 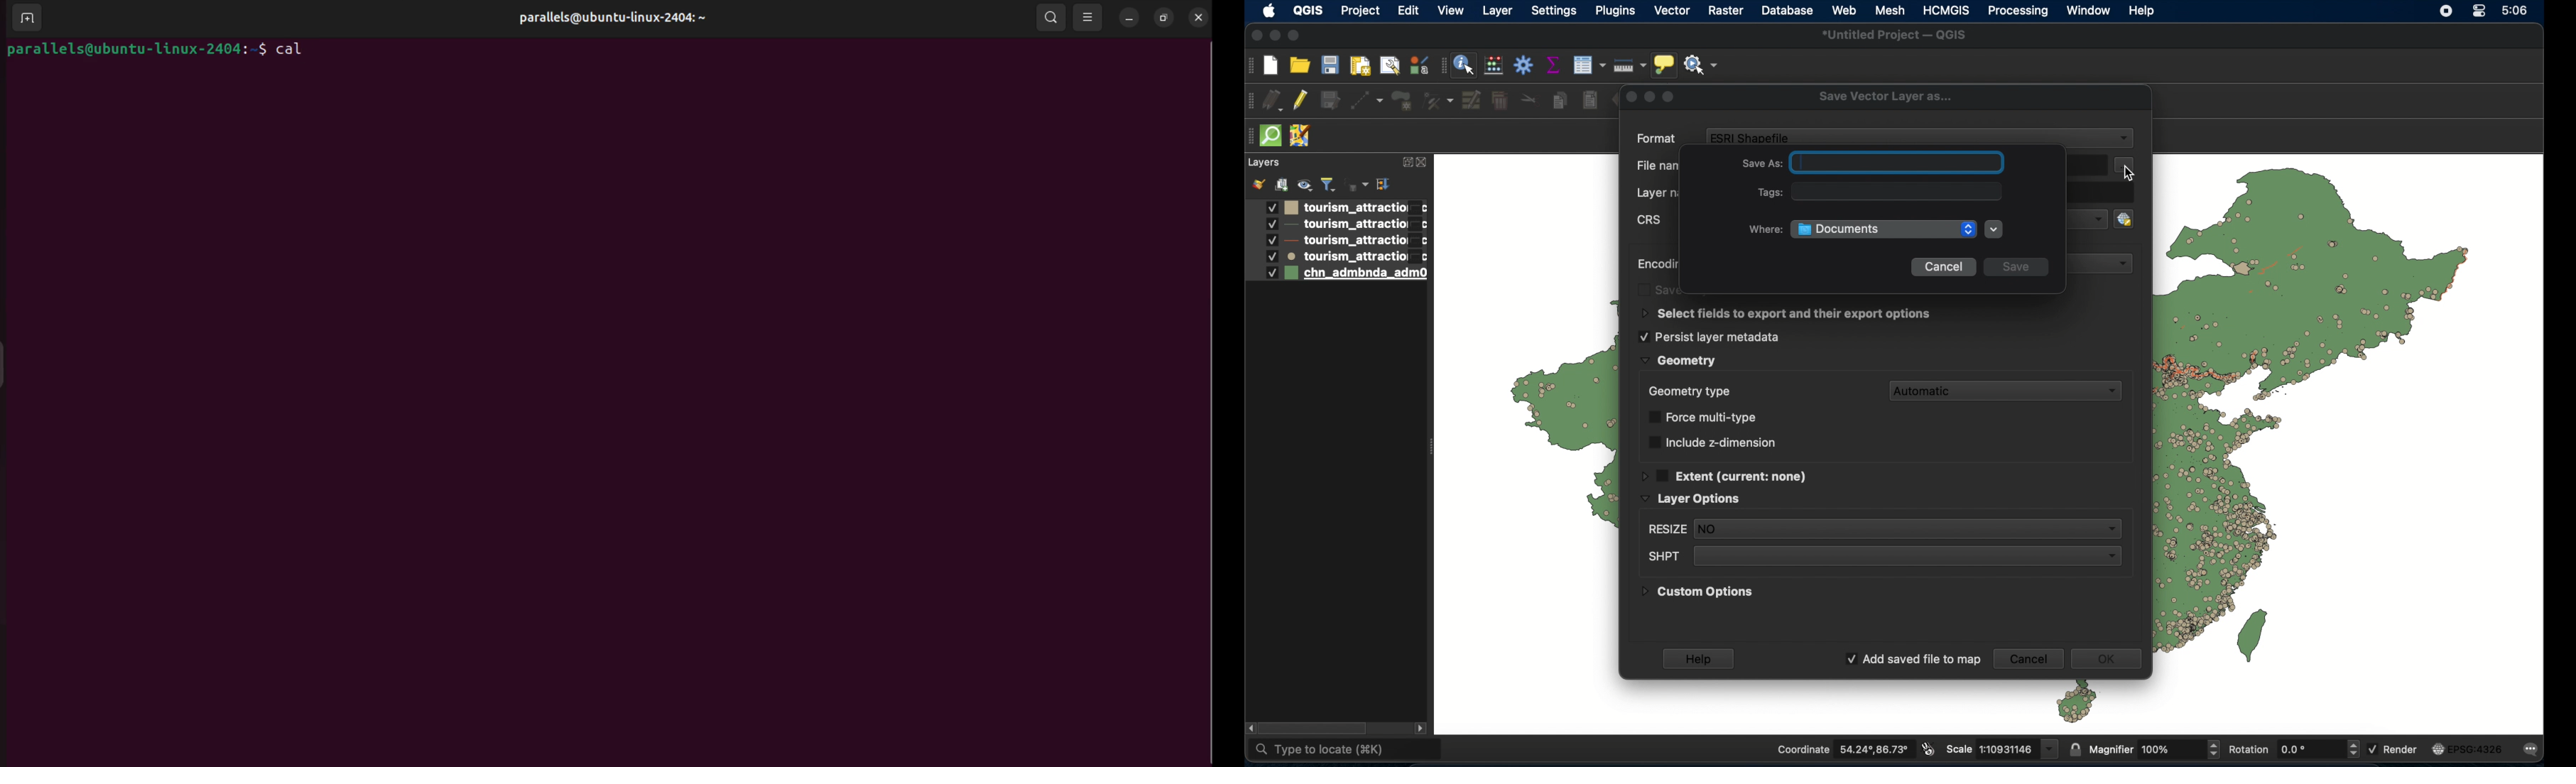 I want to click on layer options, so click(x=1691, y=499).